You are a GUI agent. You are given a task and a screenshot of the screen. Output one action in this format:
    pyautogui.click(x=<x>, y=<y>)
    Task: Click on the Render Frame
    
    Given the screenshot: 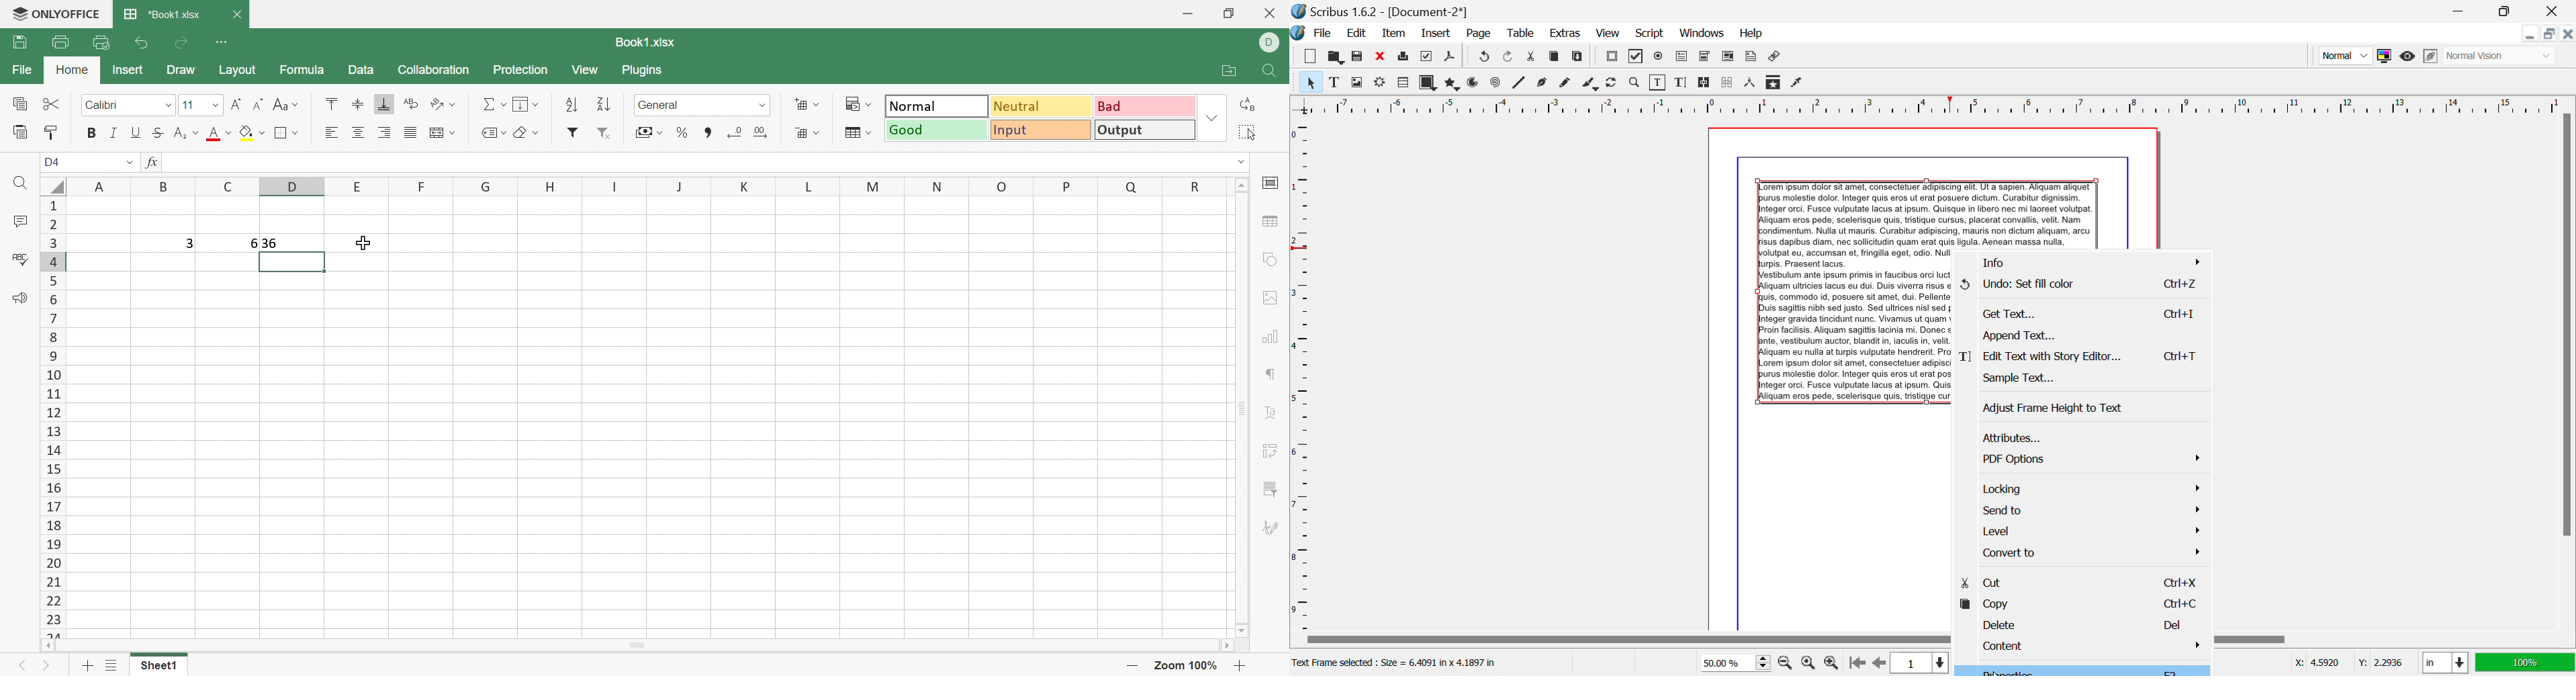 What is the action you would take?
    pyautogui.click(x=1402, y=83)
    